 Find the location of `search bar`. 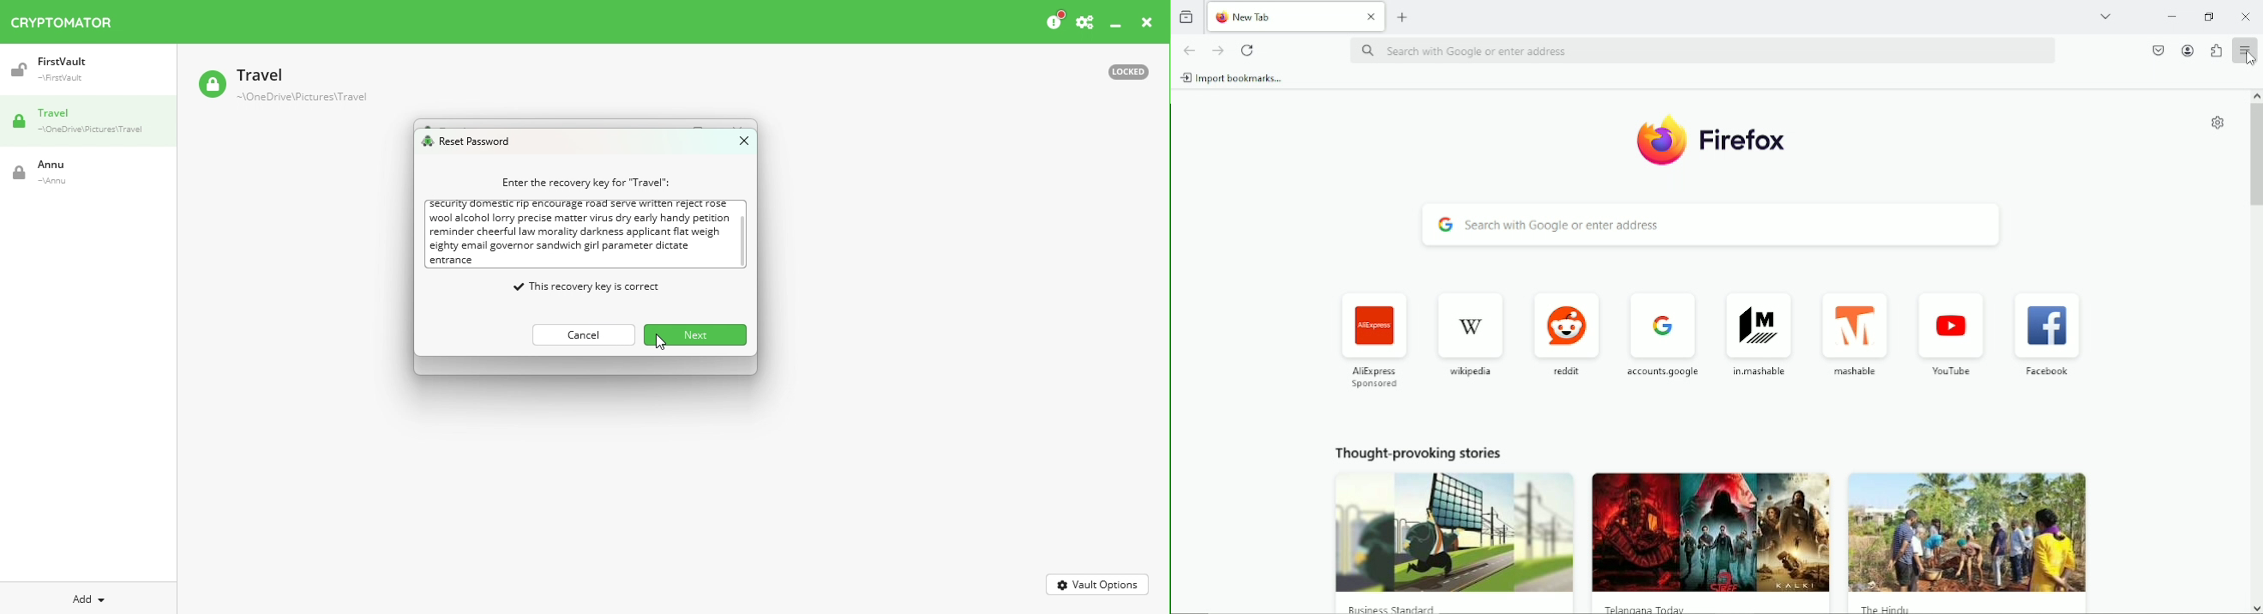

search bar is located at coordinates (1705, 49).